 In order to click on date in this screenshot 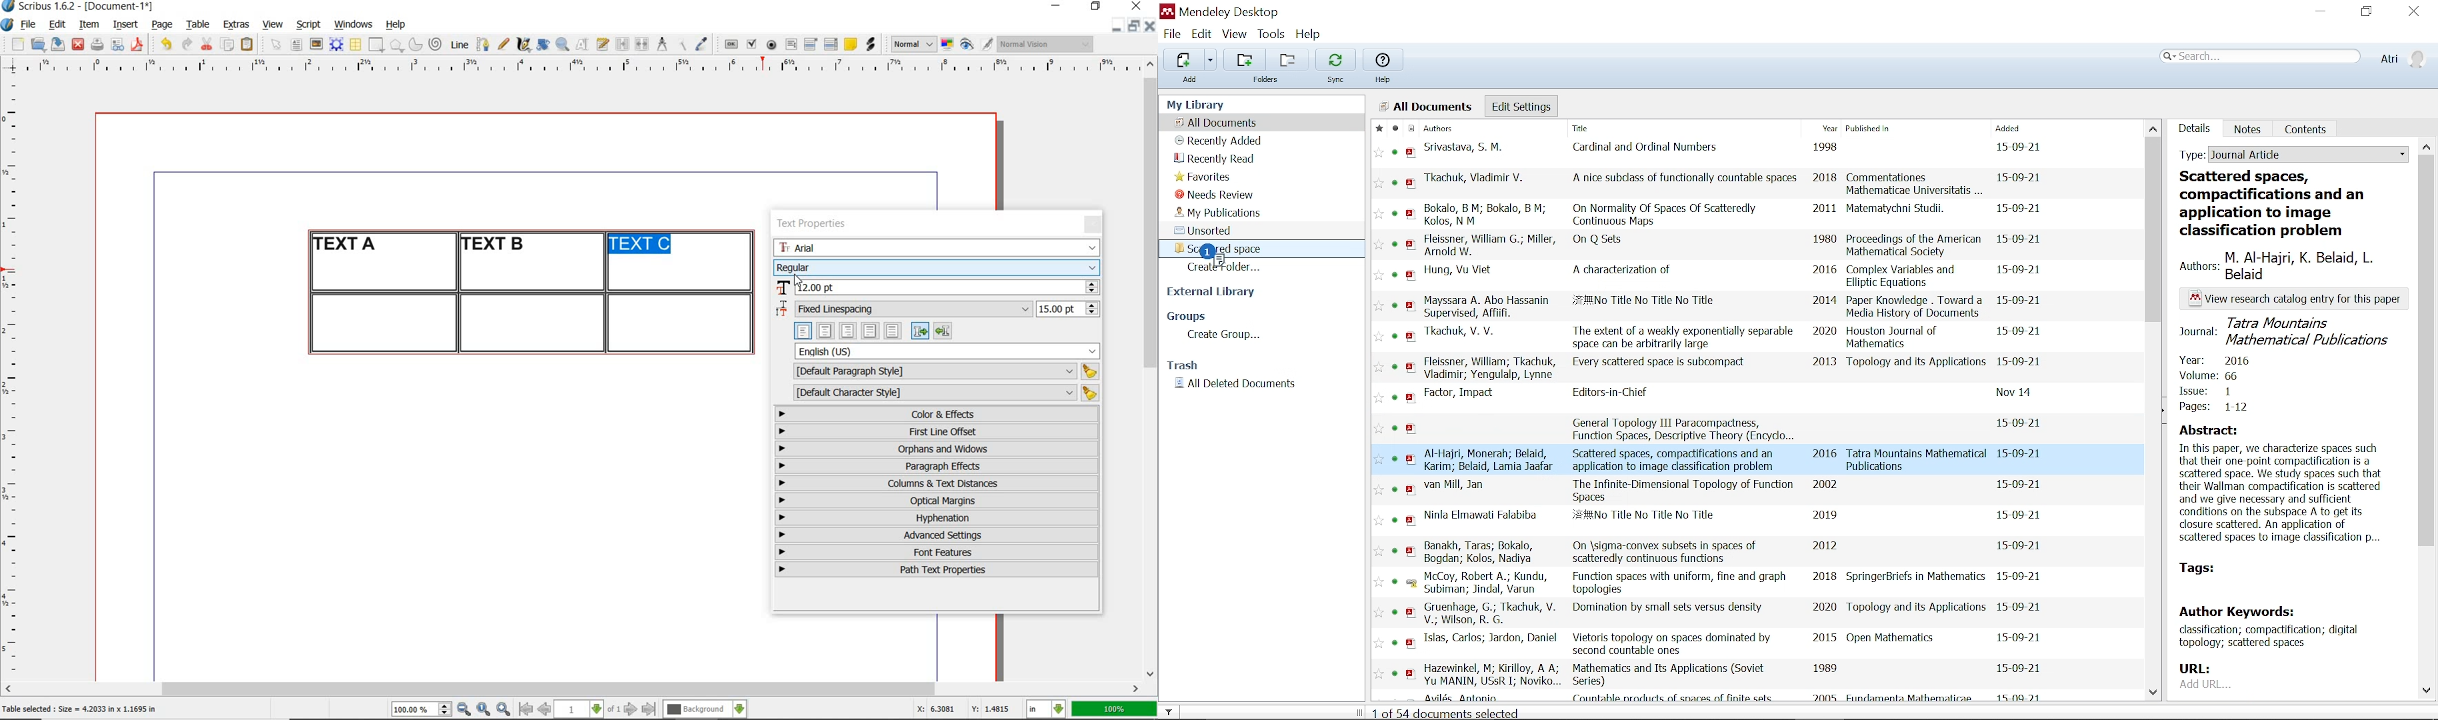, I will do `click(2022, 362)`.